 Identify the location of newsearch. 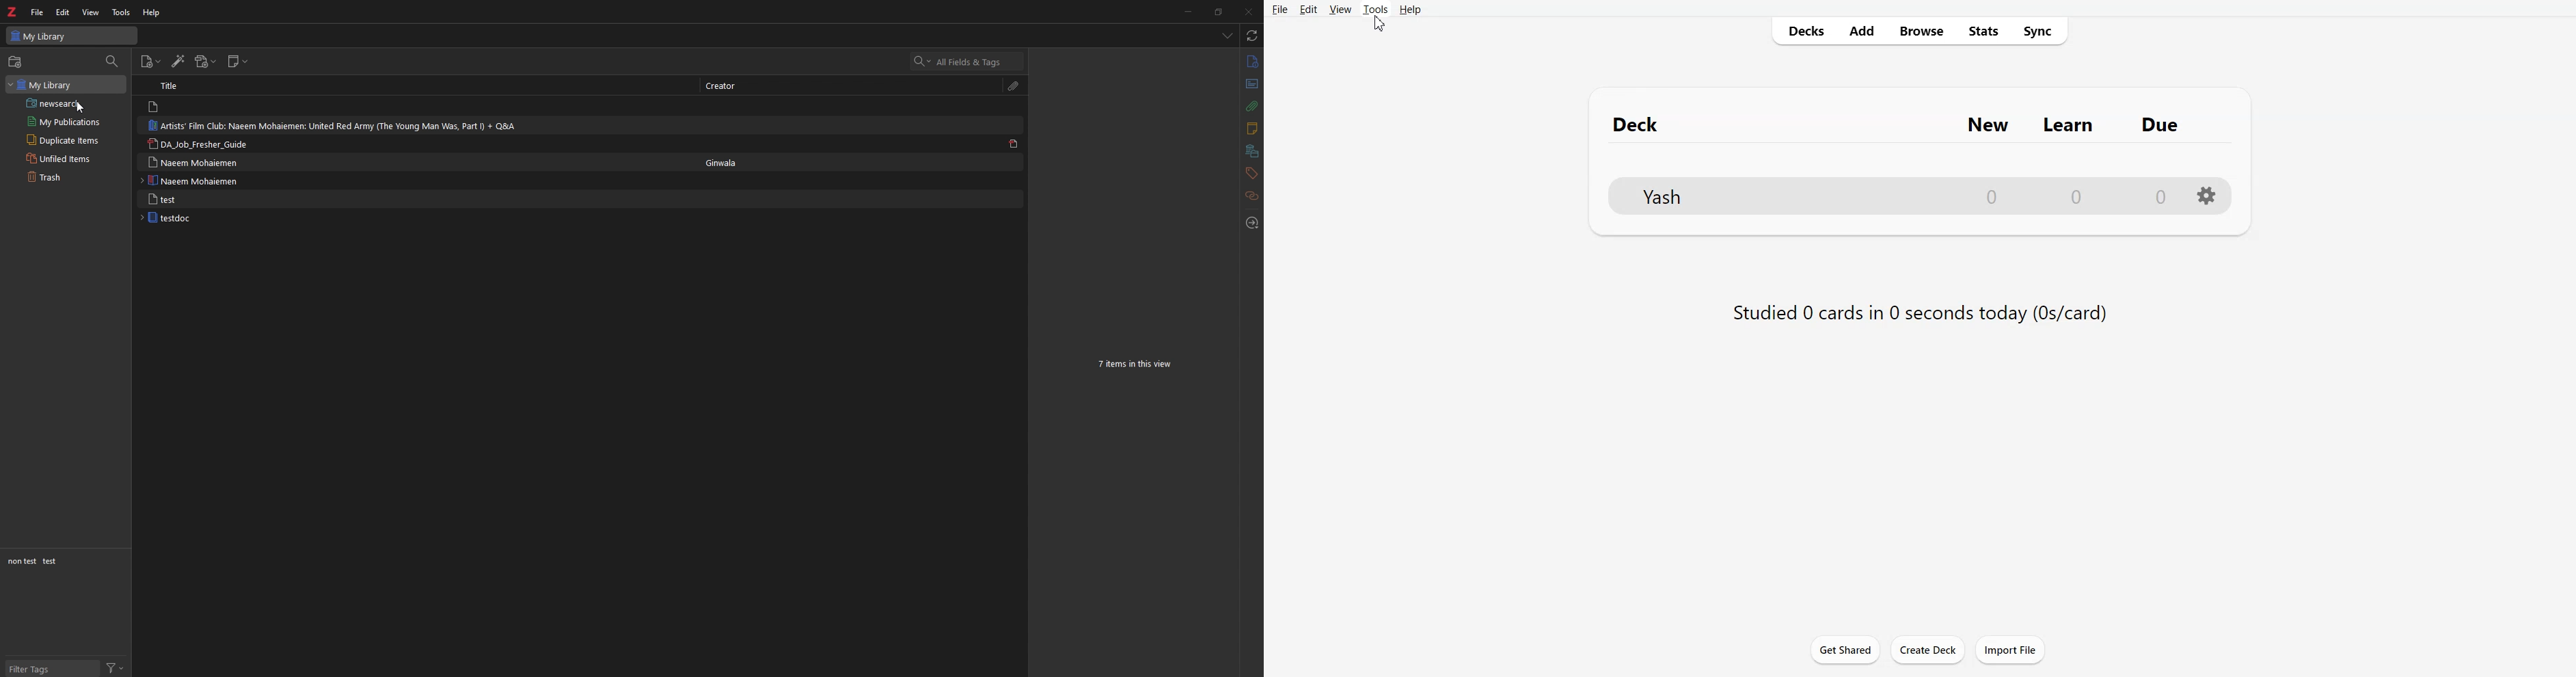
(51, 103).